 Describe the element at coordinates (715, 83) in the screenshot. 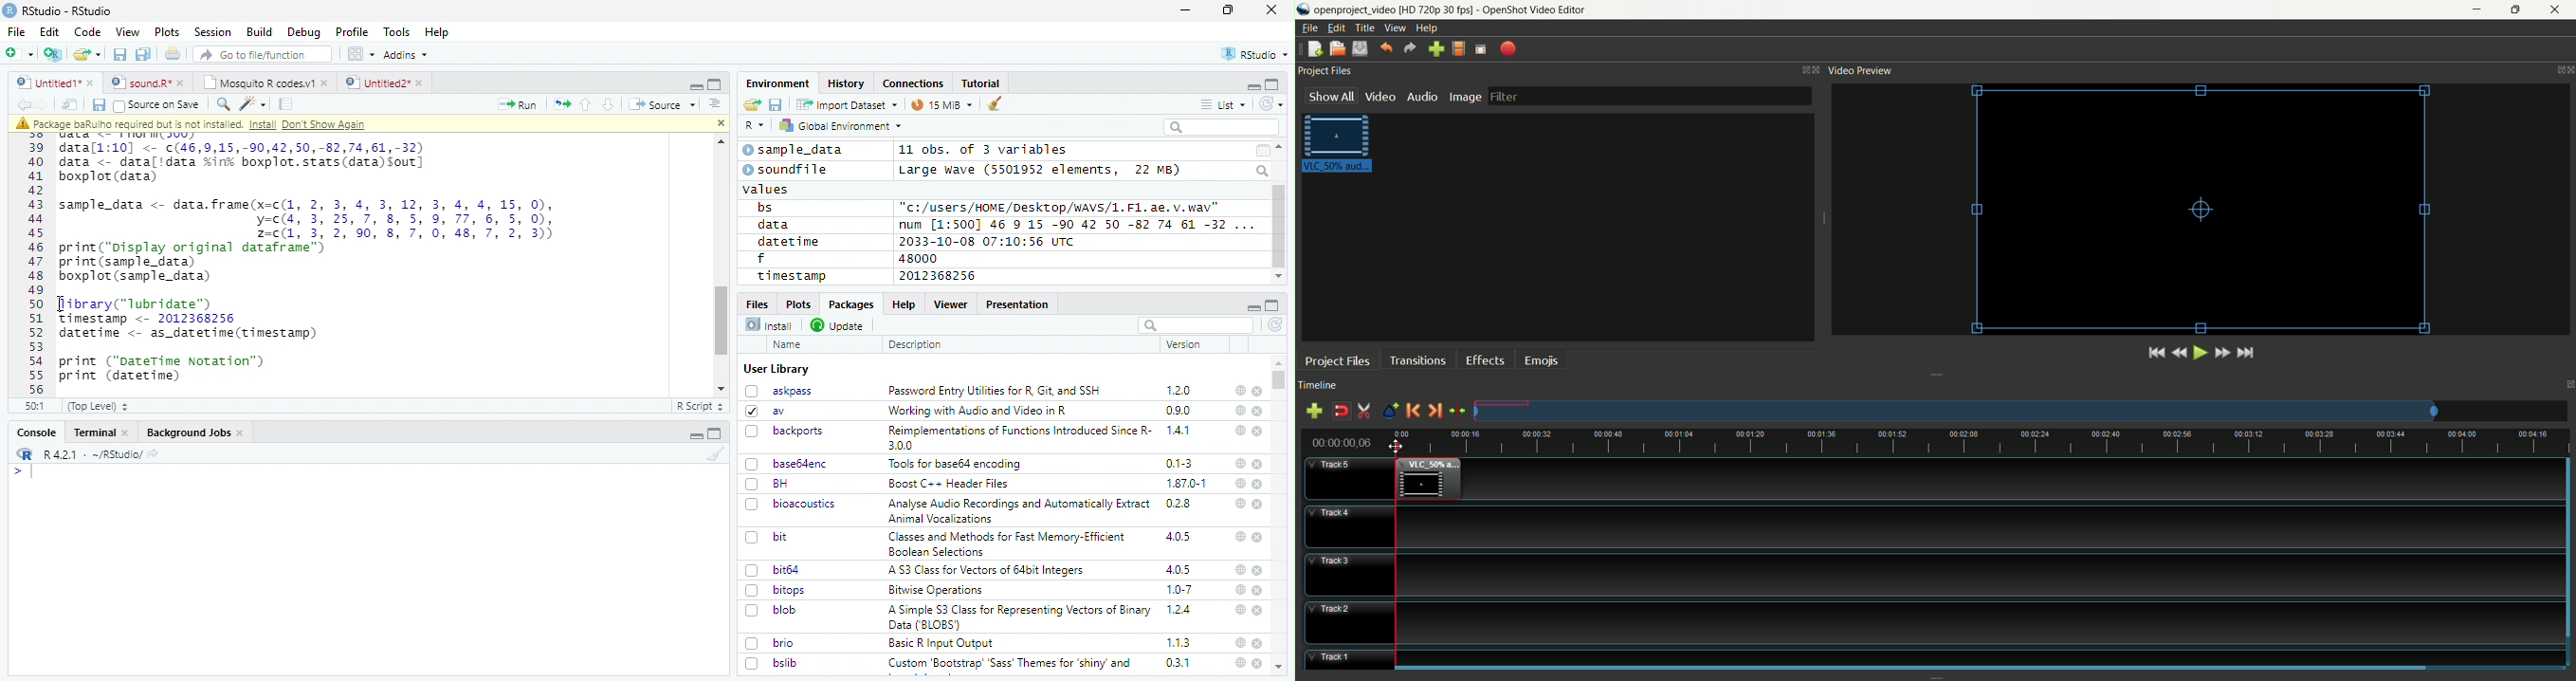

I see `Full screen` at that location.